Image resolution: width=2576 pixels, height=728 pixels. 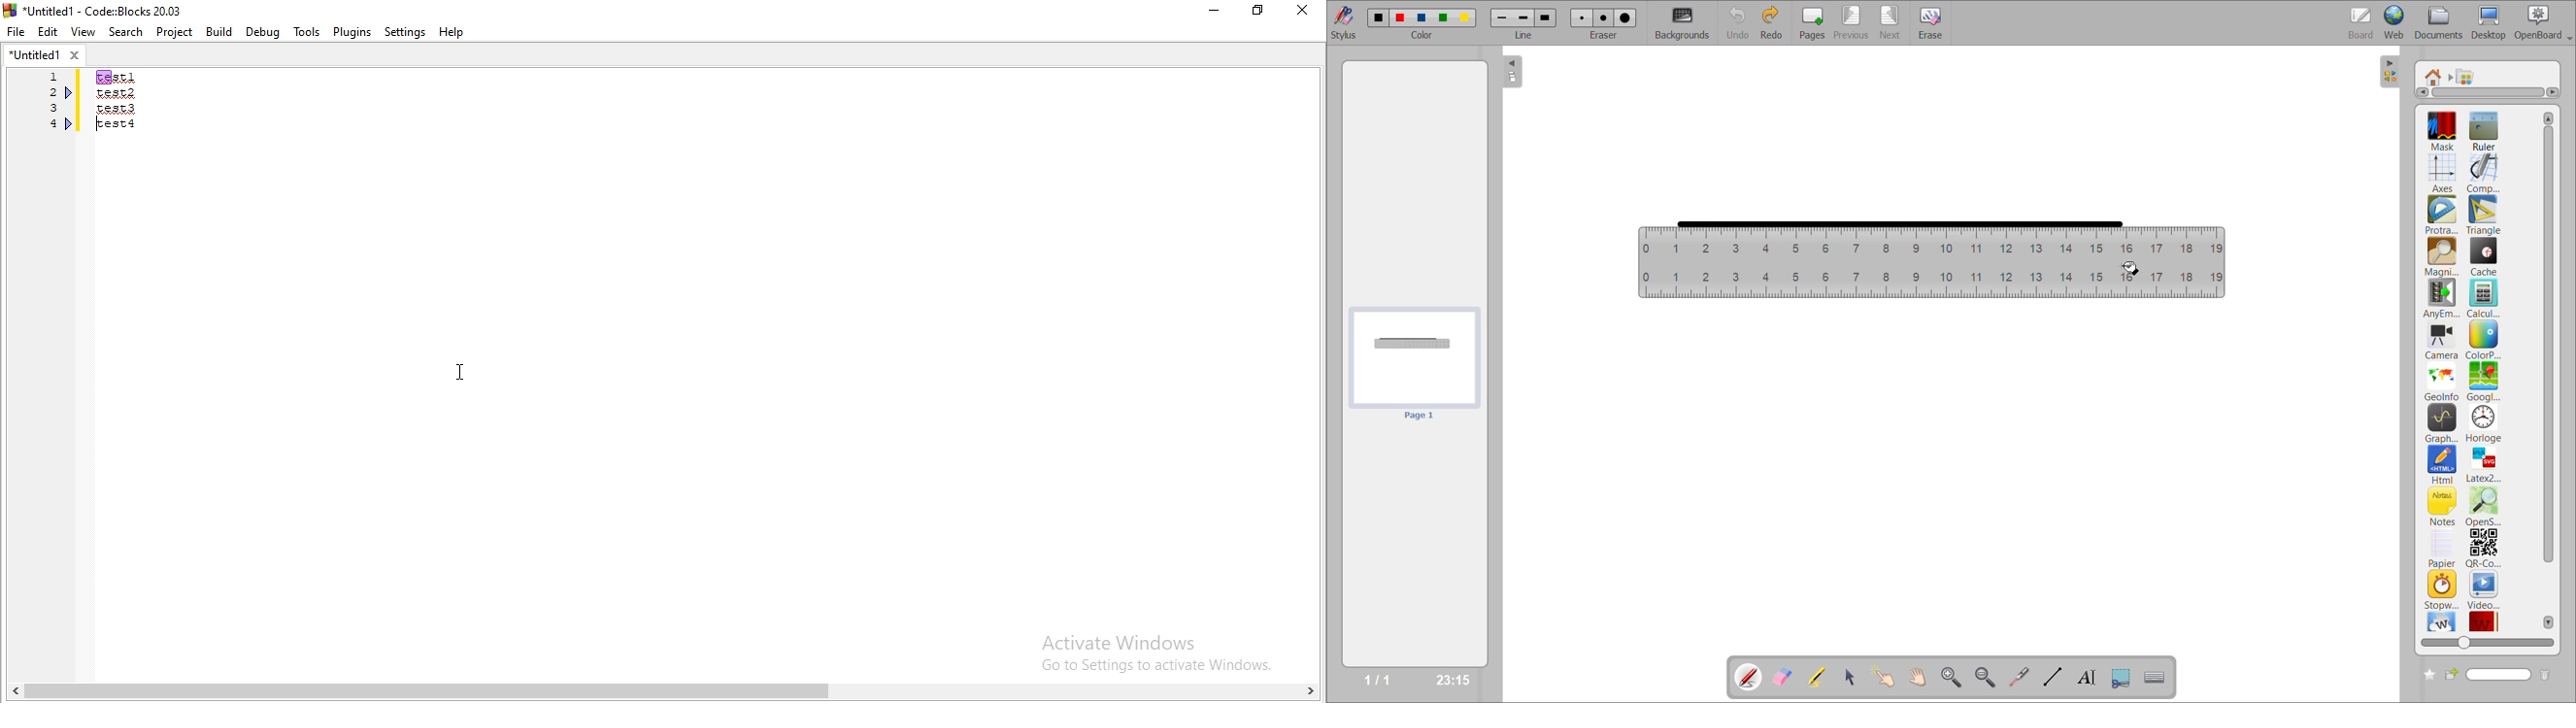 What do you see at coordinates (2441, 621) in the screenshot?
I see `wikipedia` at bounding box center [2441, 621].